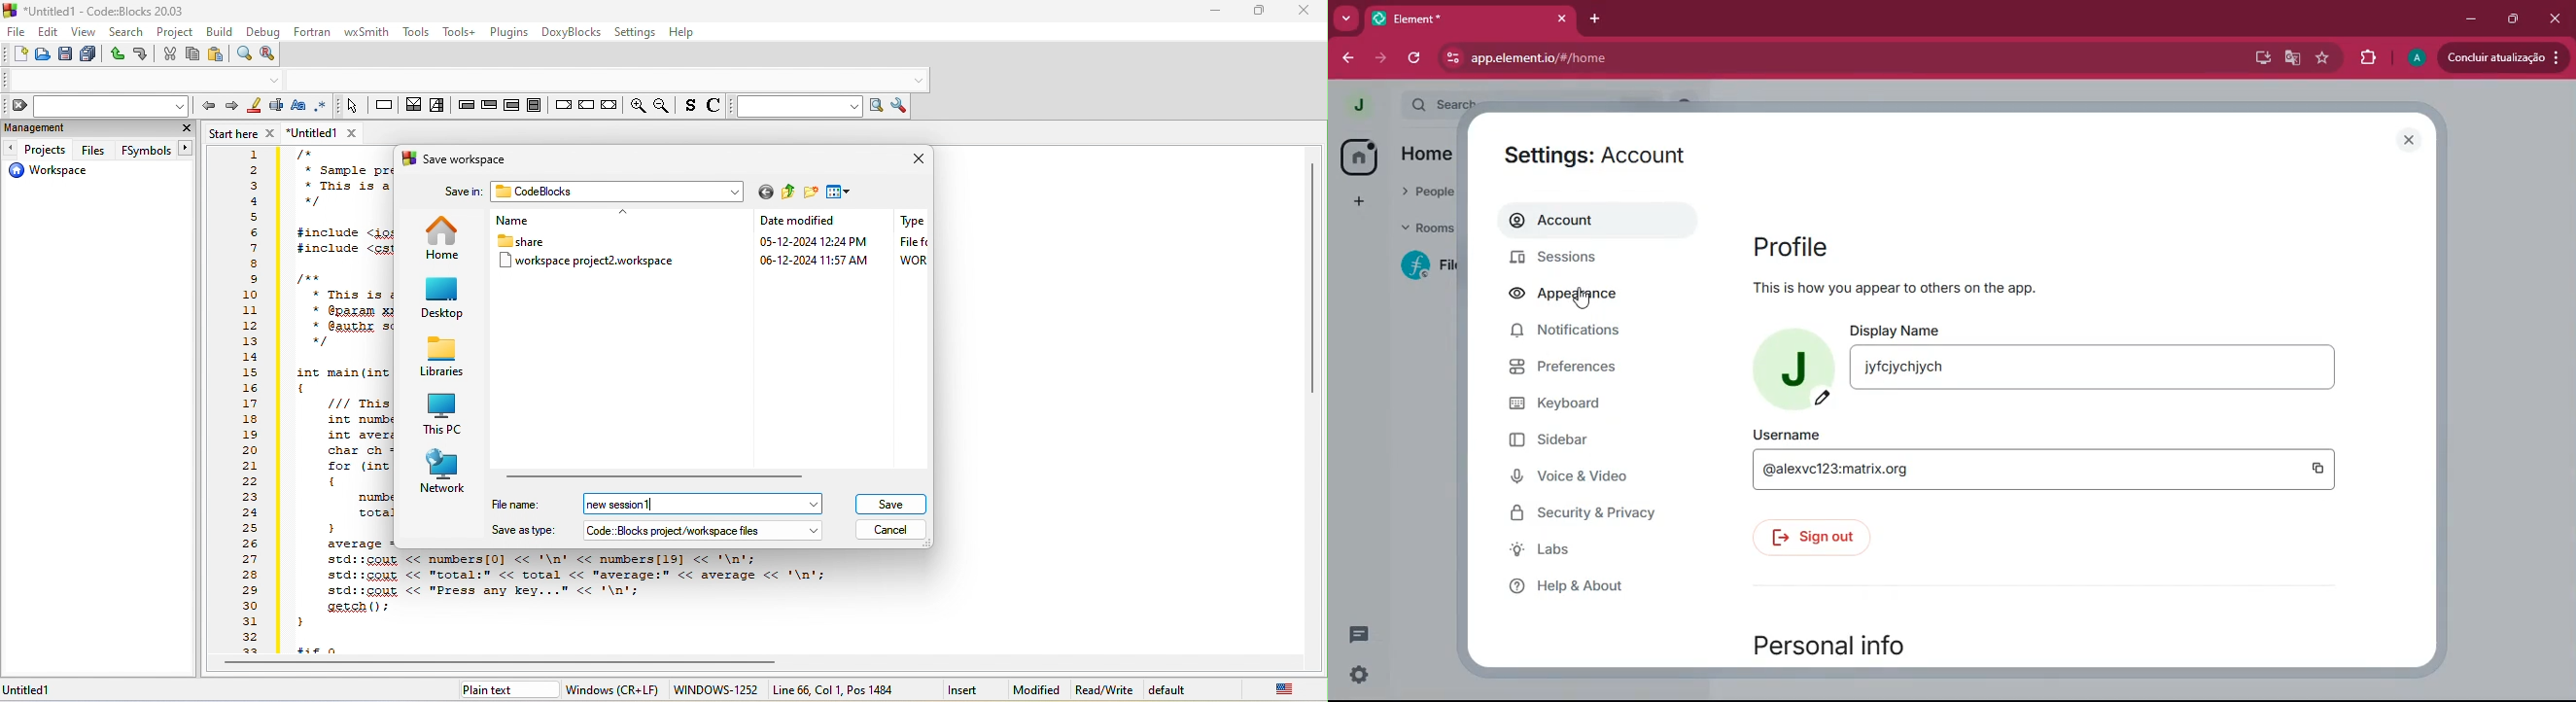 The height and width of the screenshot is (728, 2576). Describe the element at coordinates (262, 33) in the screenshot. I see `debug` at that location.